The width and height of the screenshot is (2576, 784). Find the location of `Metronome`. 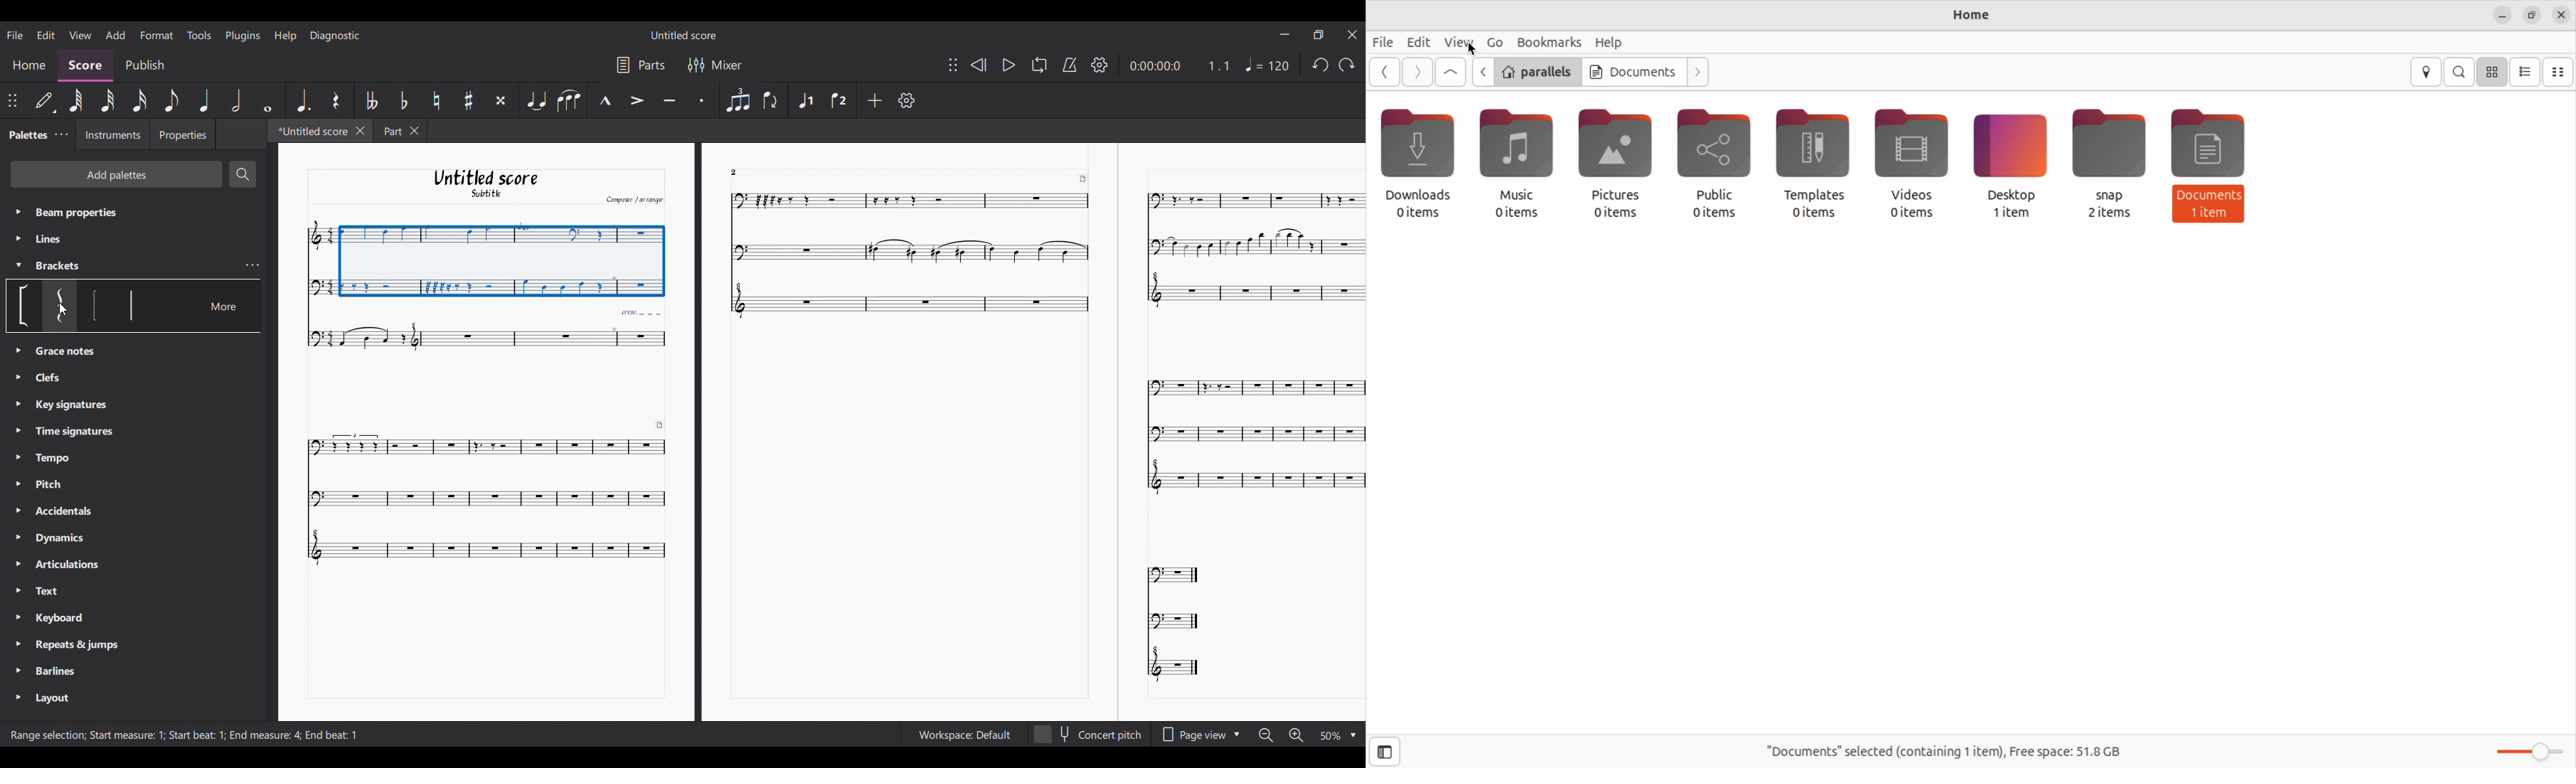

Metronome is located at coordinates (1070, 65).